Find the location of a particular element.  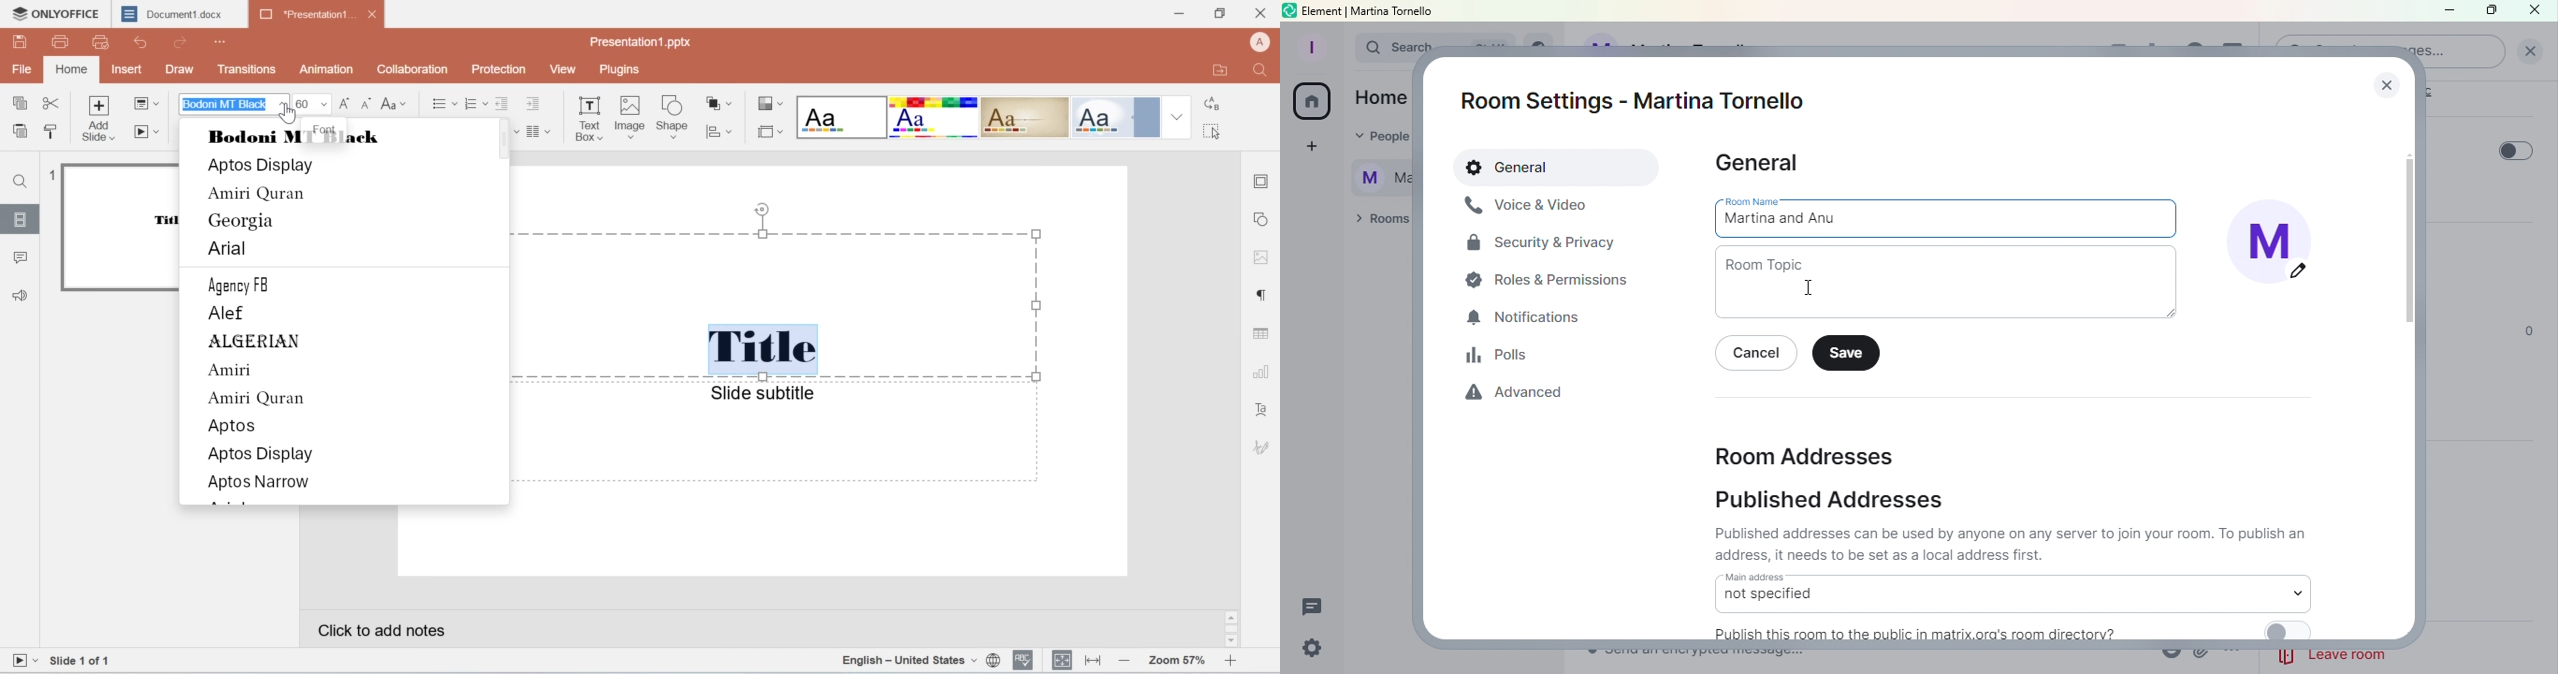

Bodoni black is located at coordinates (304, 138).